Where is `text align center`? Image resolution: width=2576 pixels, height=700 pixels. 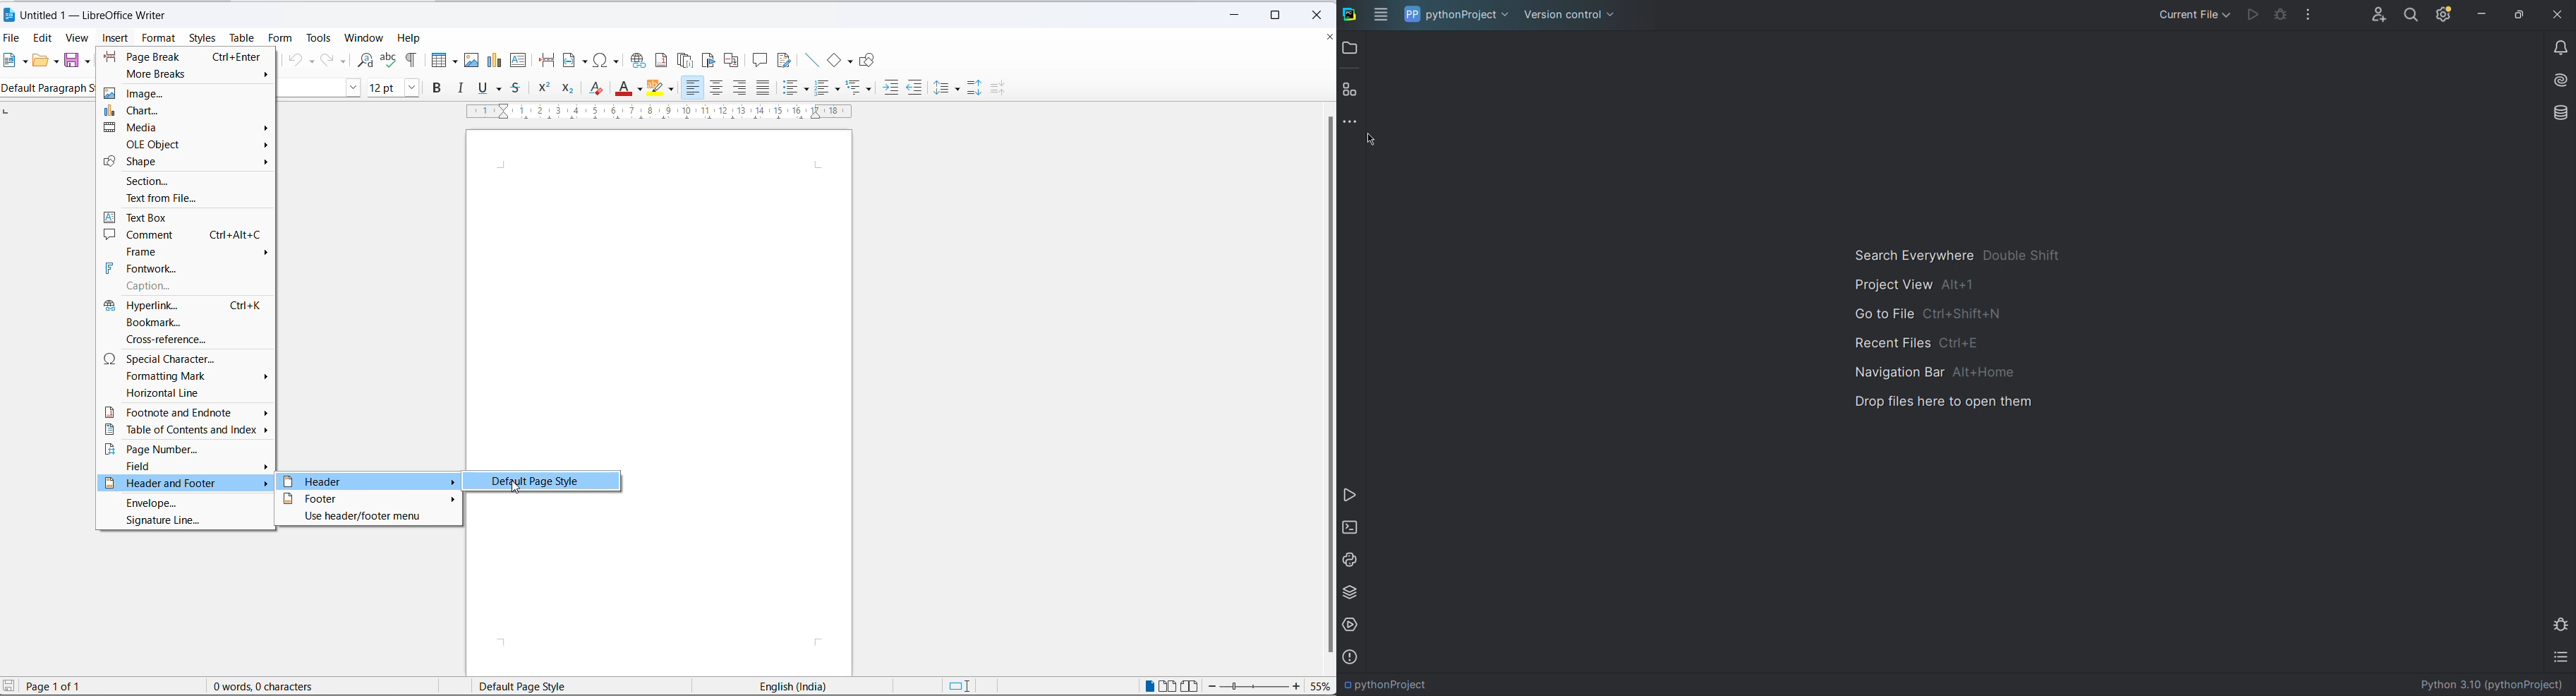 text align center is located at coordinates (715, 88).